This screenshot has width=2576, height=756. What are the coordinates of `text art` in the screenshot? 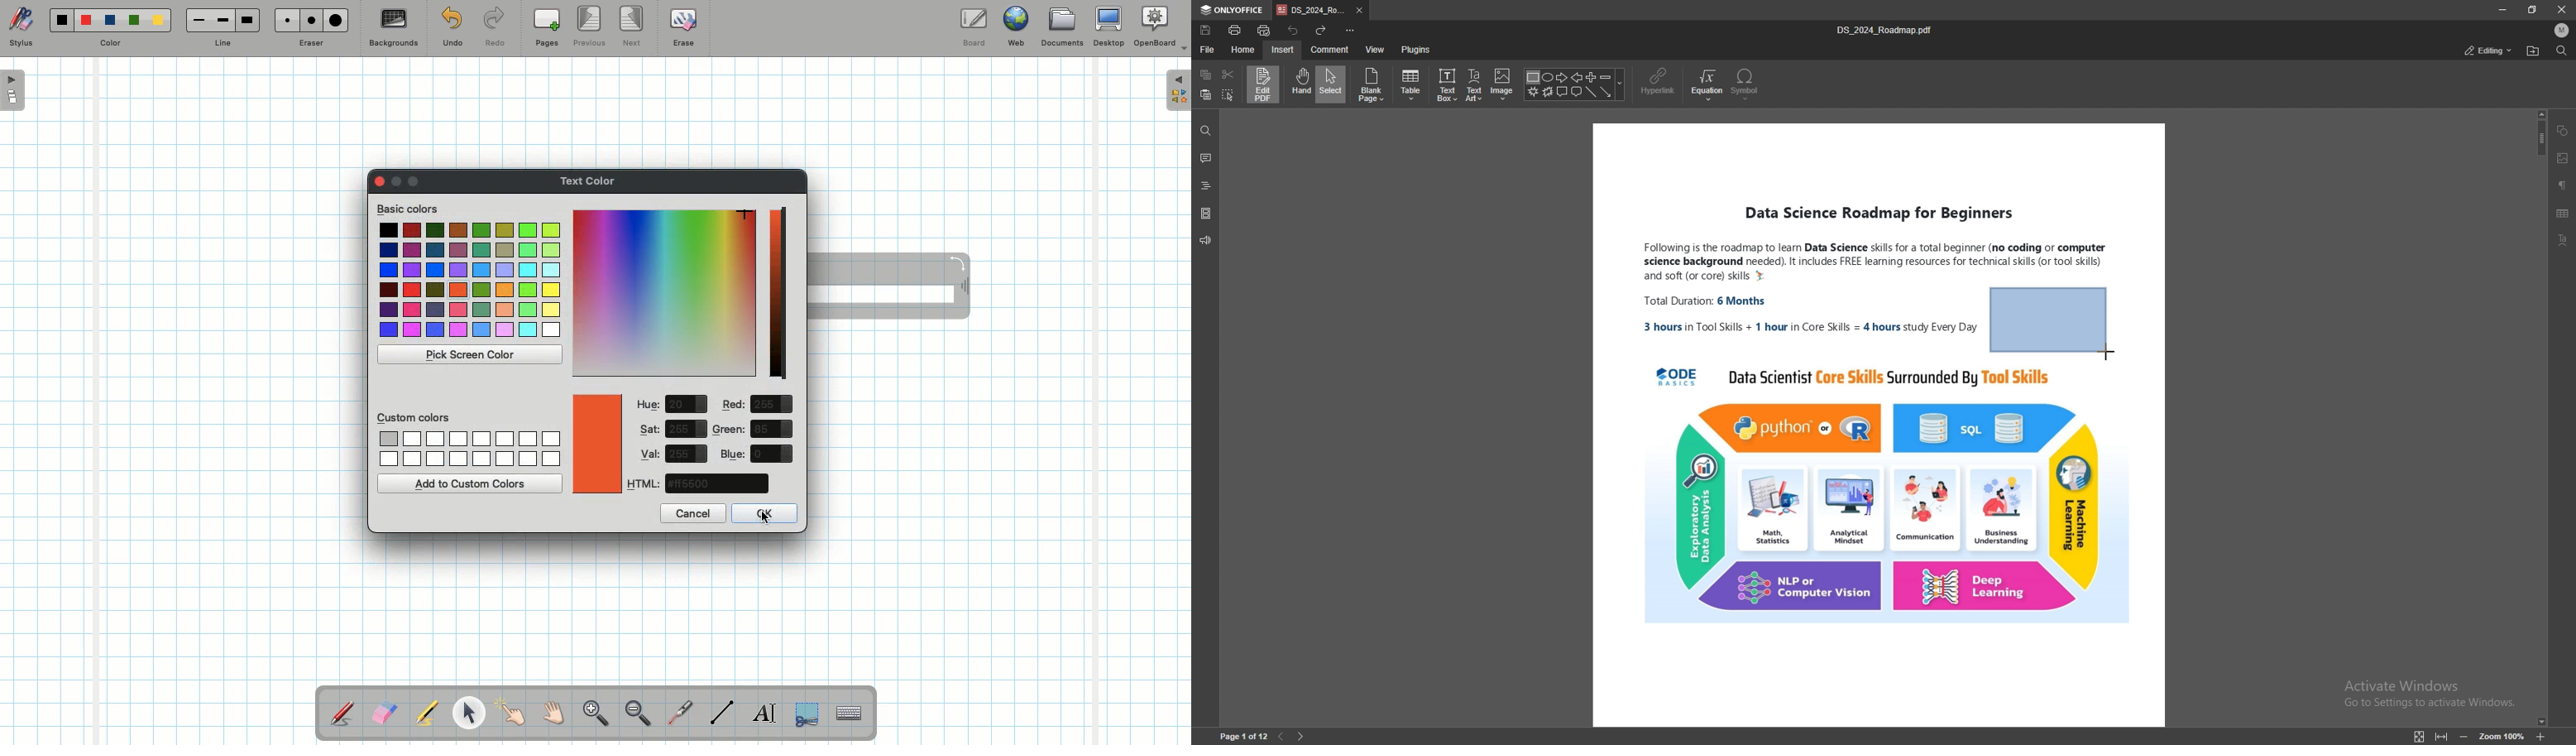 It's located at (2567, 240).